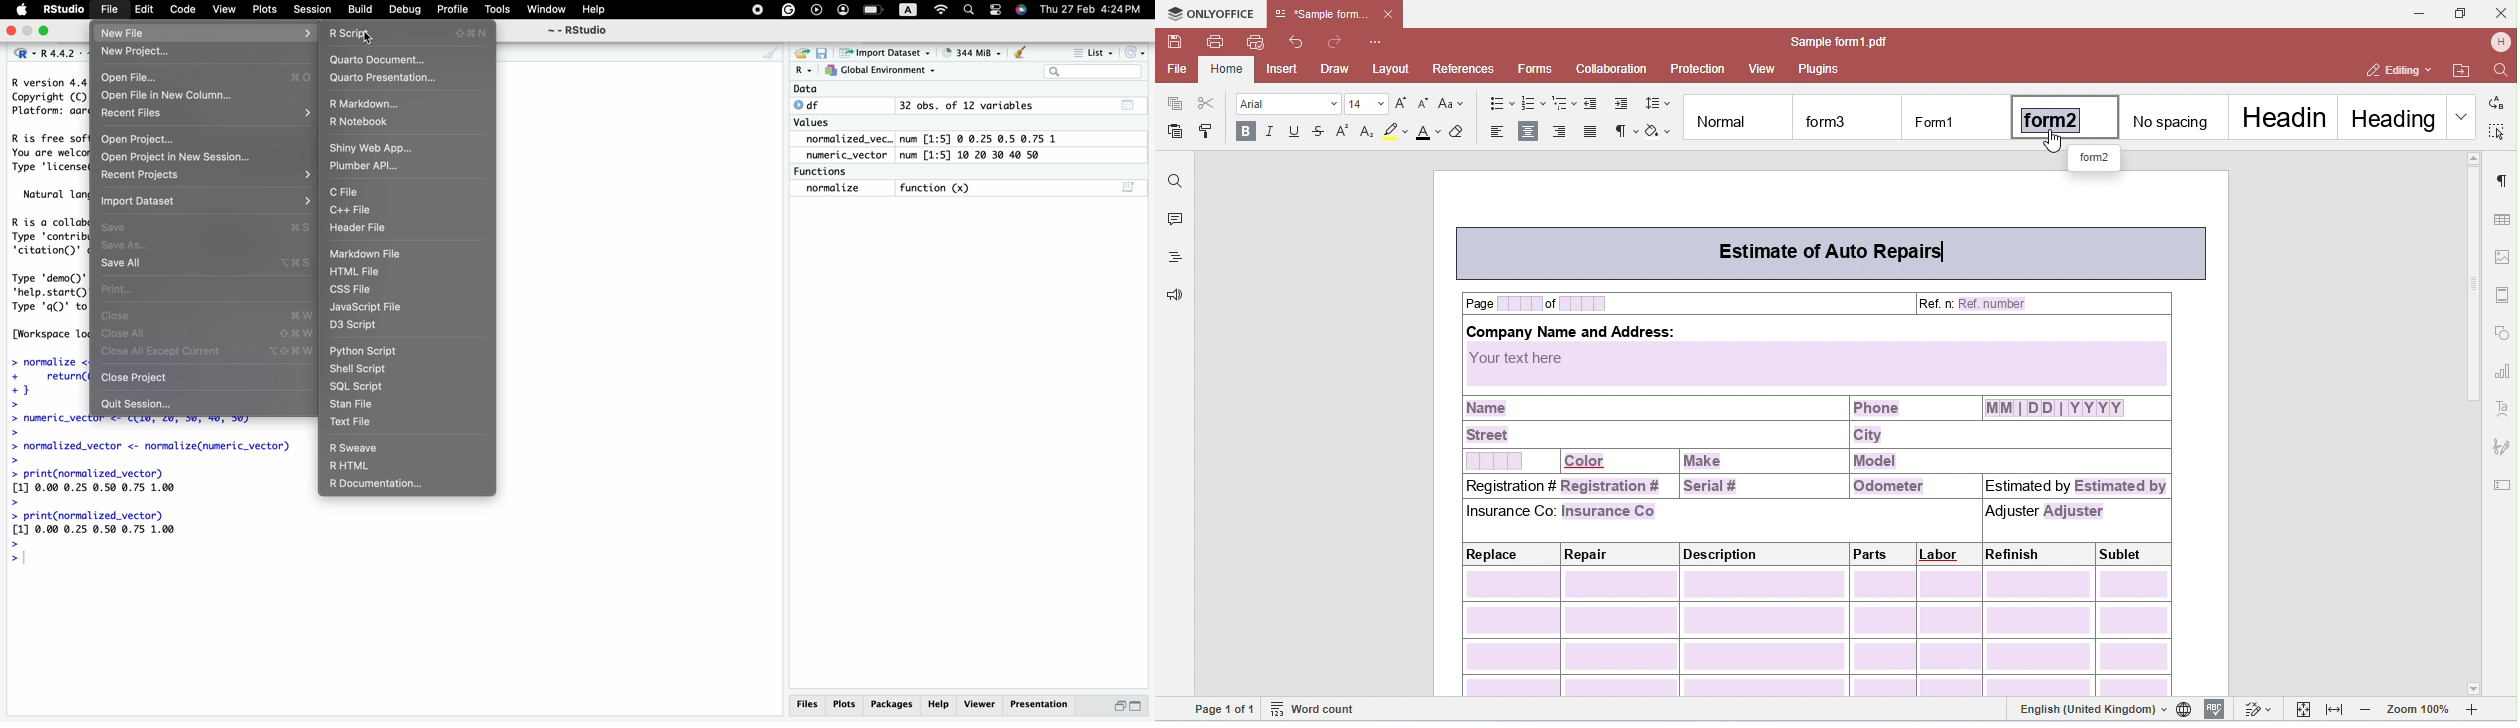 This screenshot has width=2520, height=728. Describe the element at coordinates (594, 11) in the screenshot. I see `Help` at that location.